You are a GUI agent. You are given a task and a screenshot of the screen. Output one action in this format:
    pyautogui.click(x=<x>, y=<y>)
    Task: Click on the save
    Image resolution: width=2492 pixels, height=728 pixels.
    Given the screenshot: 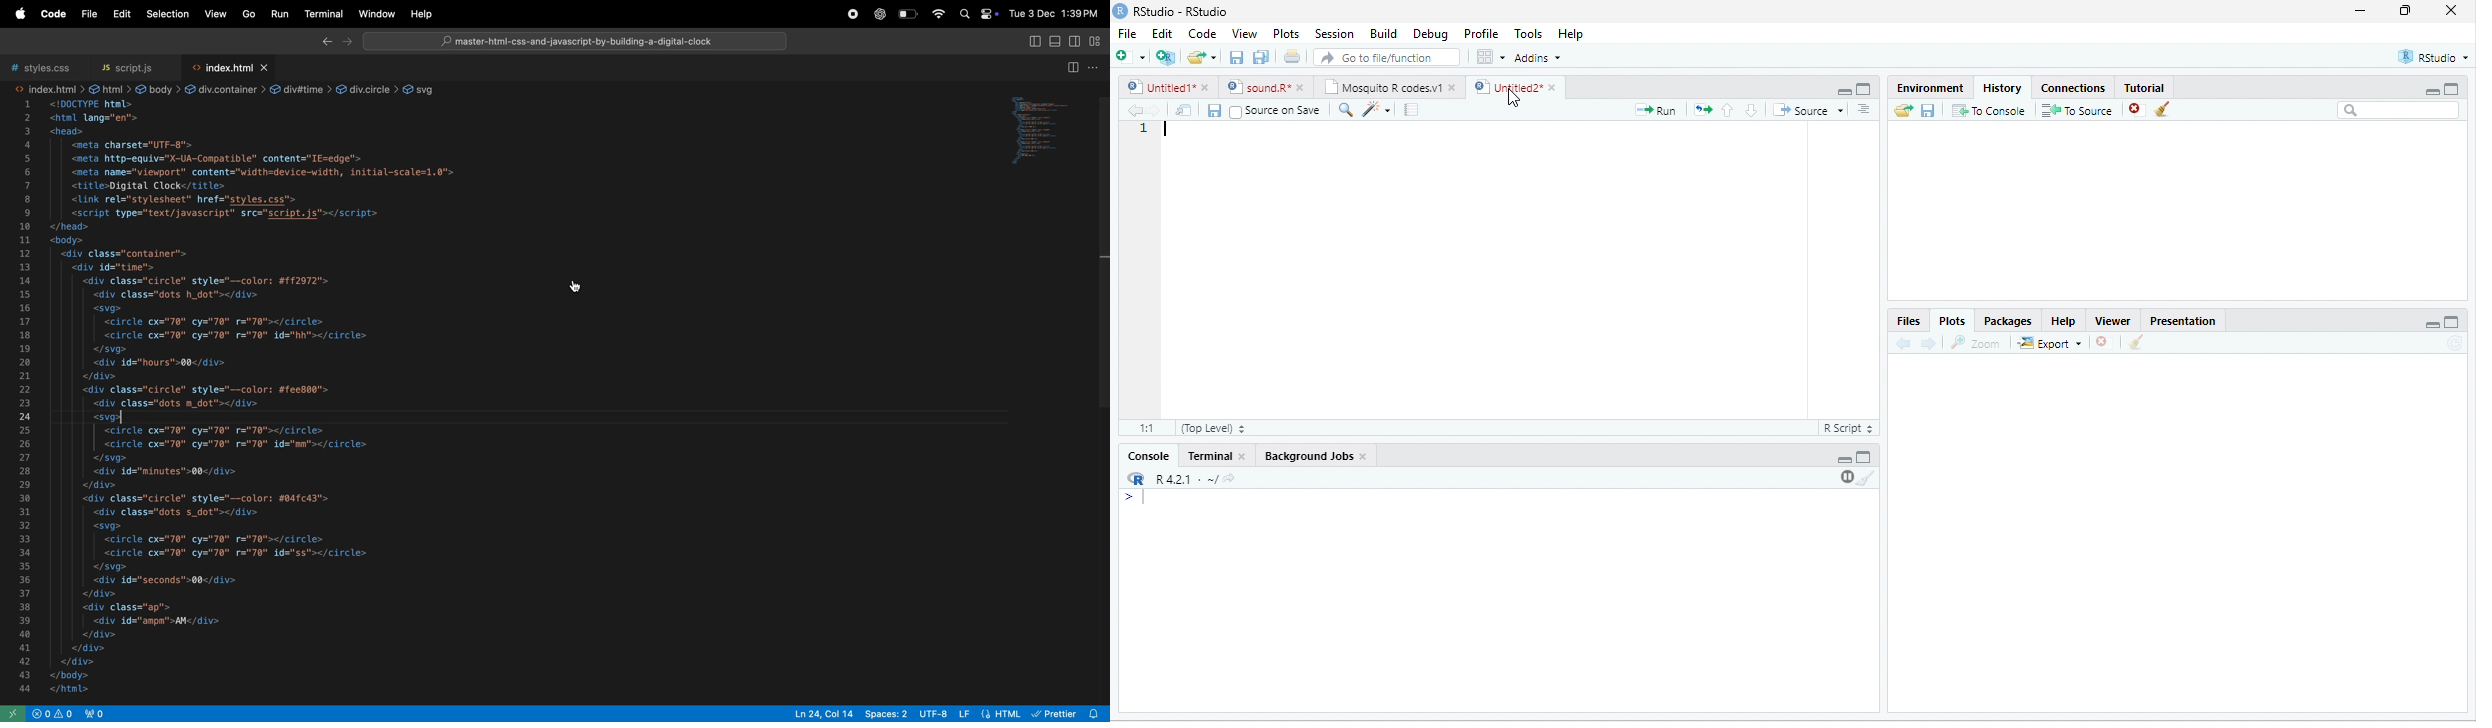 What is the action you would take?
    pyautogui.click(x=1214, y=111)
    